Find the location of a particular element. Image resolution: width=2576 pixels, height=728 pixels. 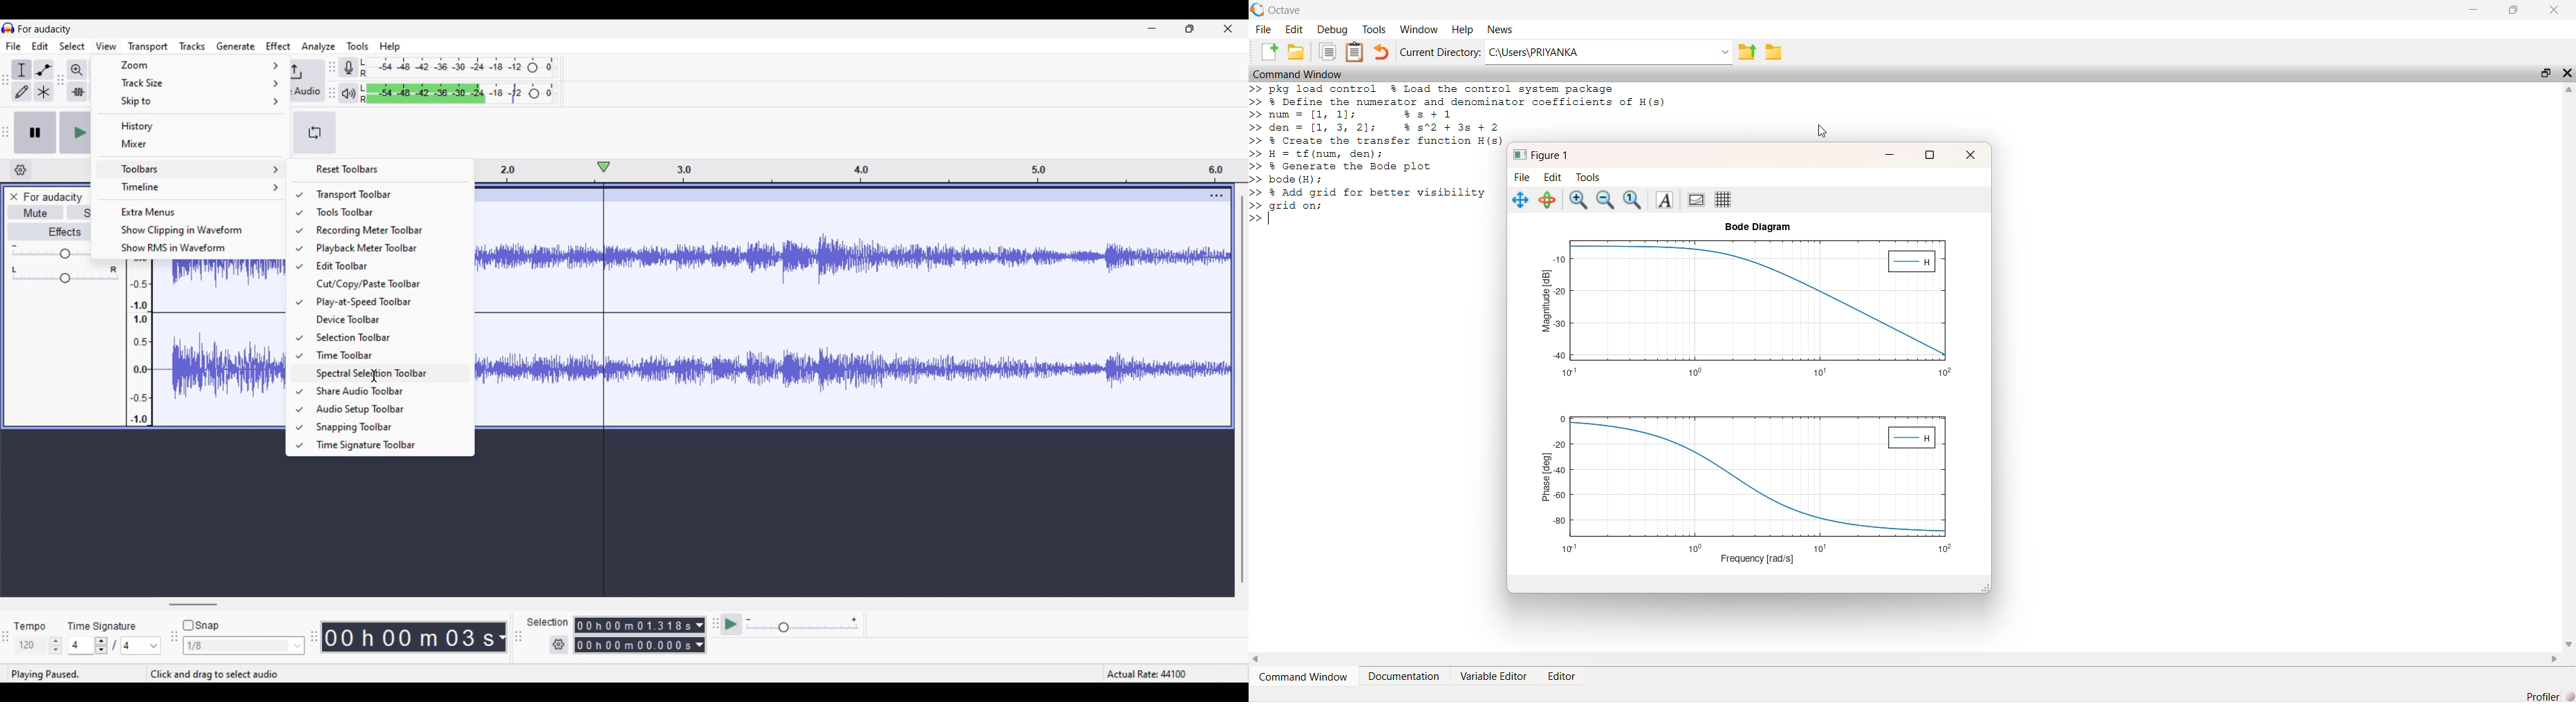

Help is located at coordinates (1462, 29).